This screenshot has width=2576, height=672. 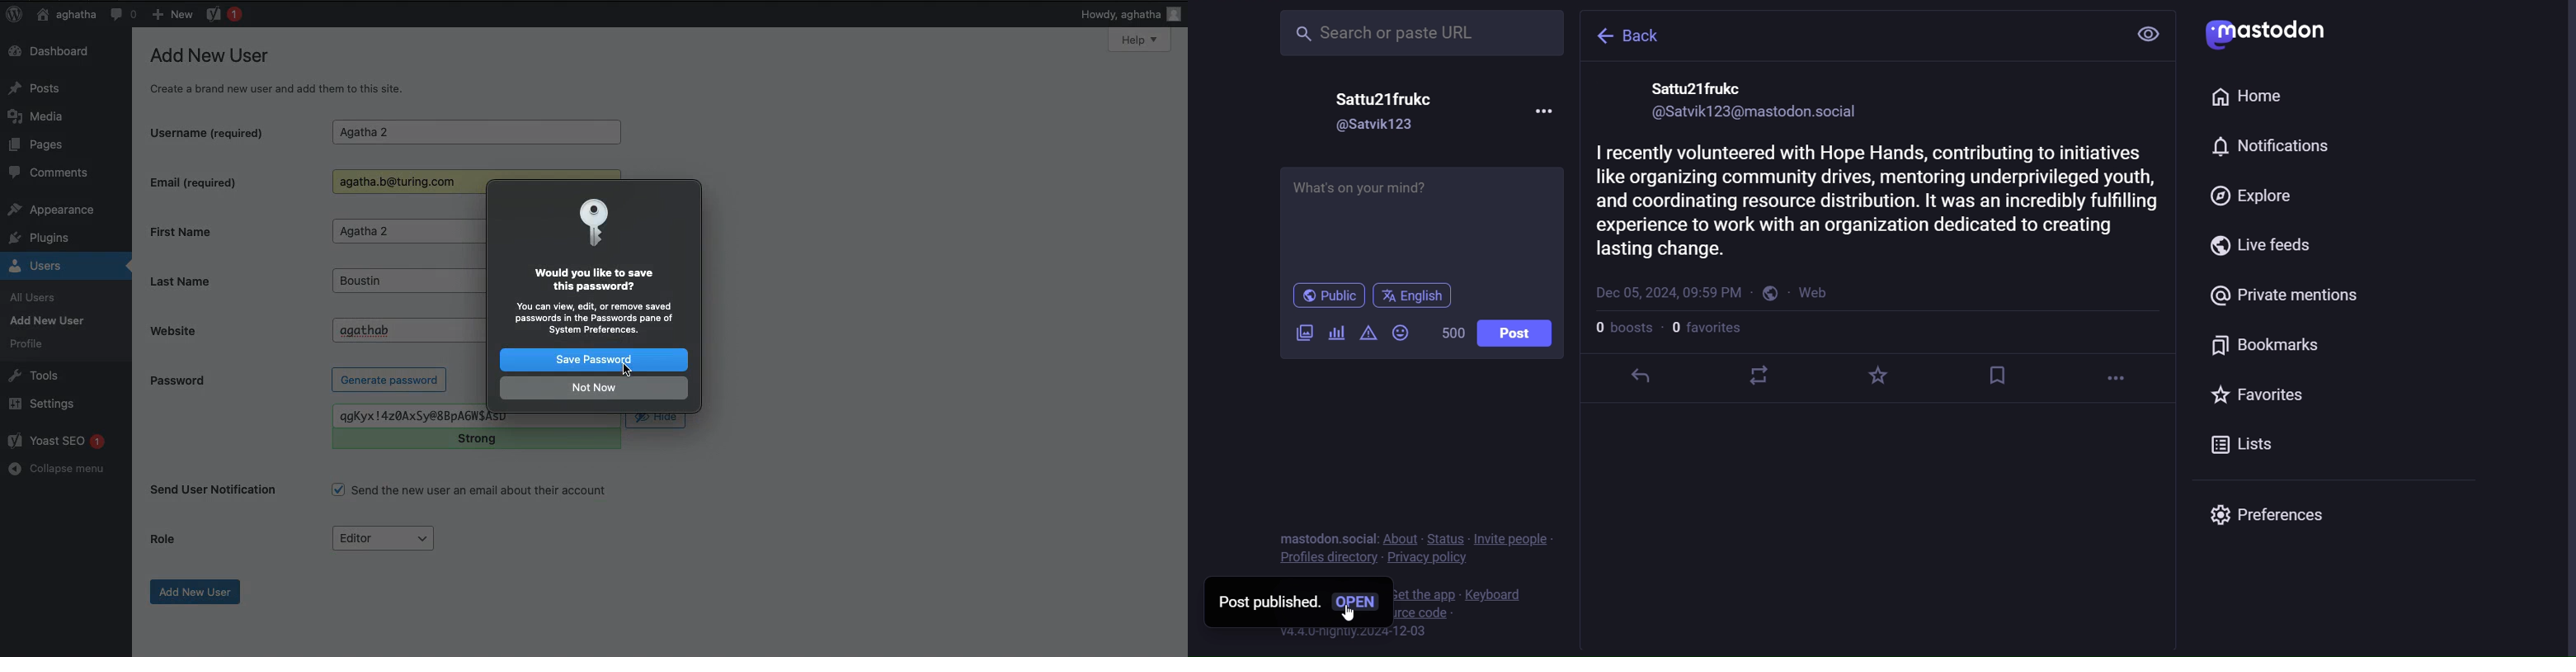 I want to click on bookmark, so click(x=1997, y=375).